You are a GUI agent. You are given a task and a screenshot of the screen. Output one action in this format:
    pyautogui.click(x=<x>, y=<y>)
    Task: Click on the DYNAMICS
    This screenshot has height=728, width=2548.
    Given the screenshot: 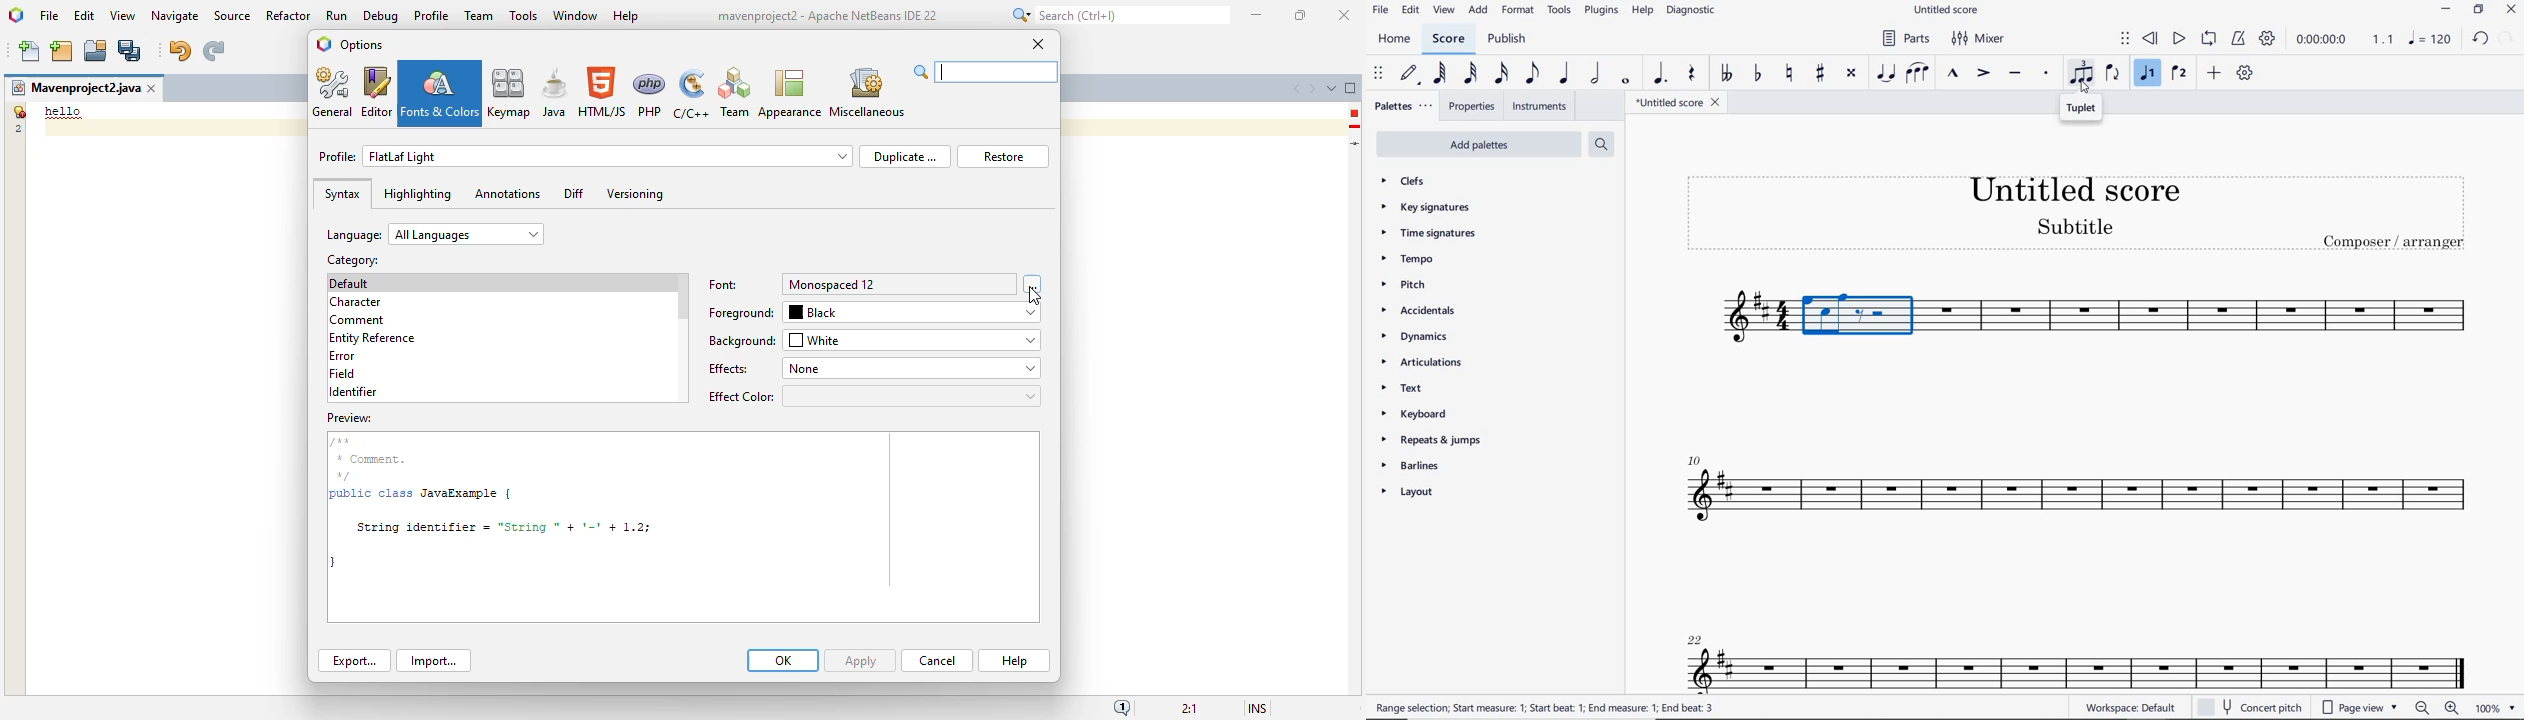 What is the action you would take?
    pyautogui.click(x=1418, y=340)
    